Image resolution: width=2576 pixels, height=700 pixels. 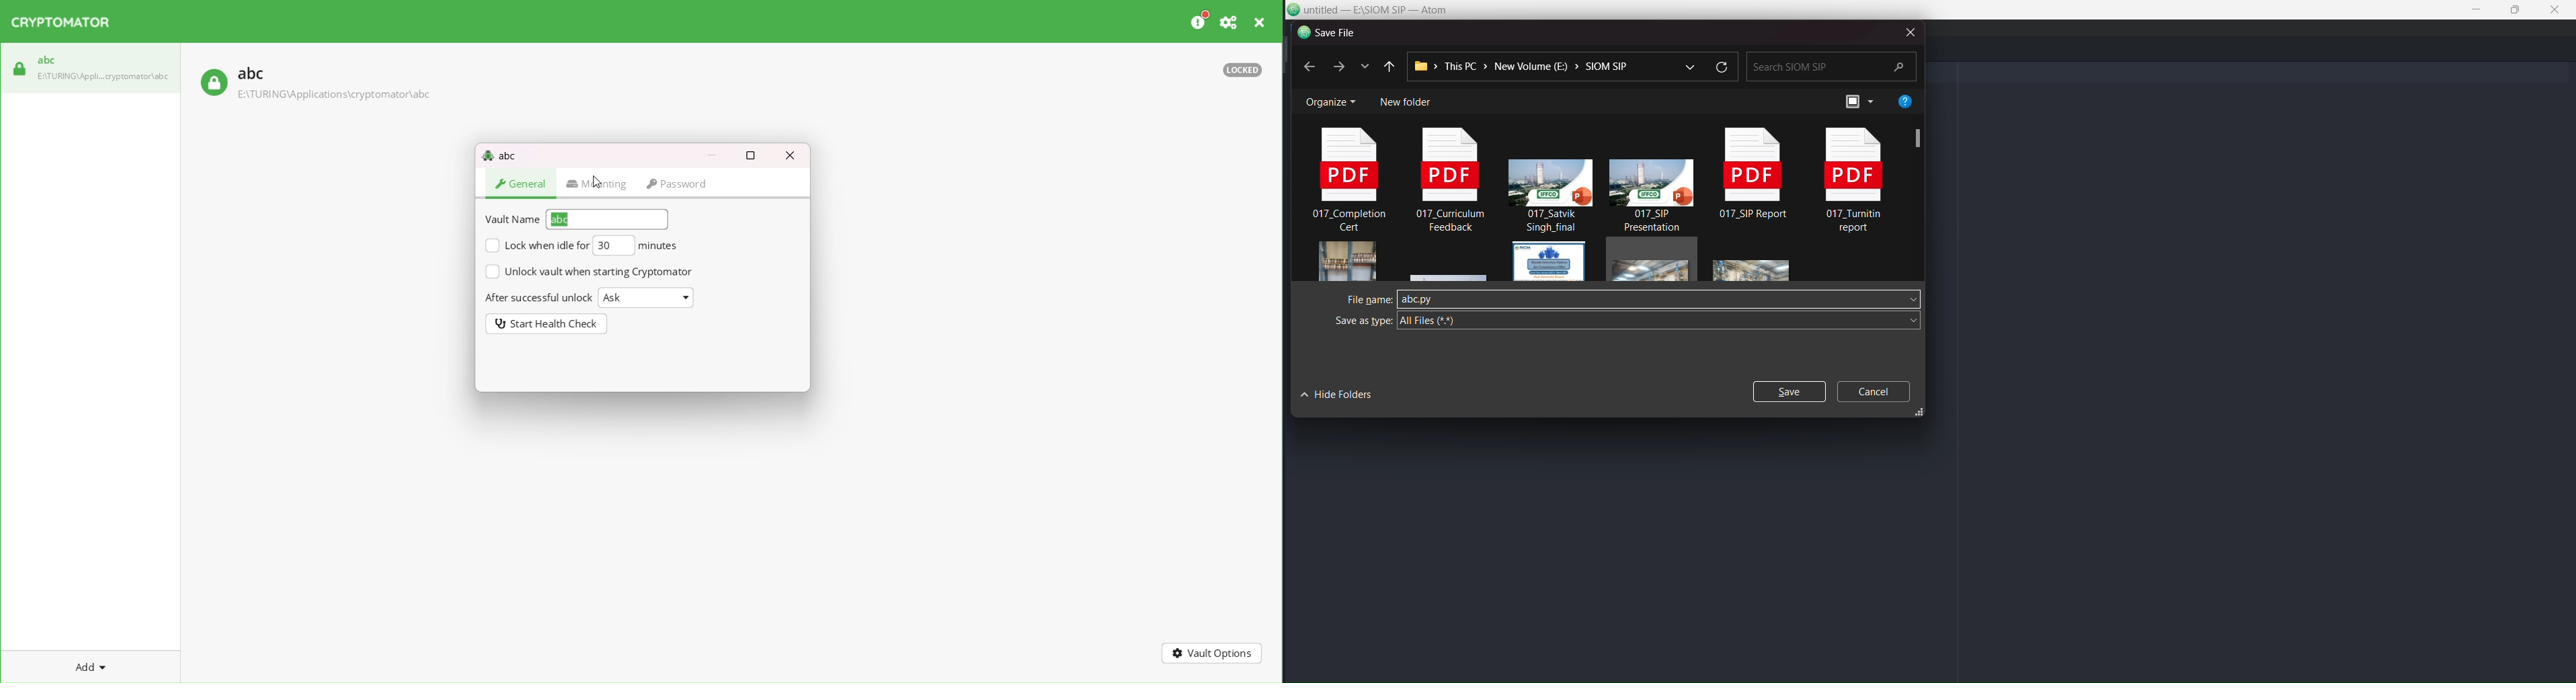 I want to click on presentation, so click(x=1649, y=194).